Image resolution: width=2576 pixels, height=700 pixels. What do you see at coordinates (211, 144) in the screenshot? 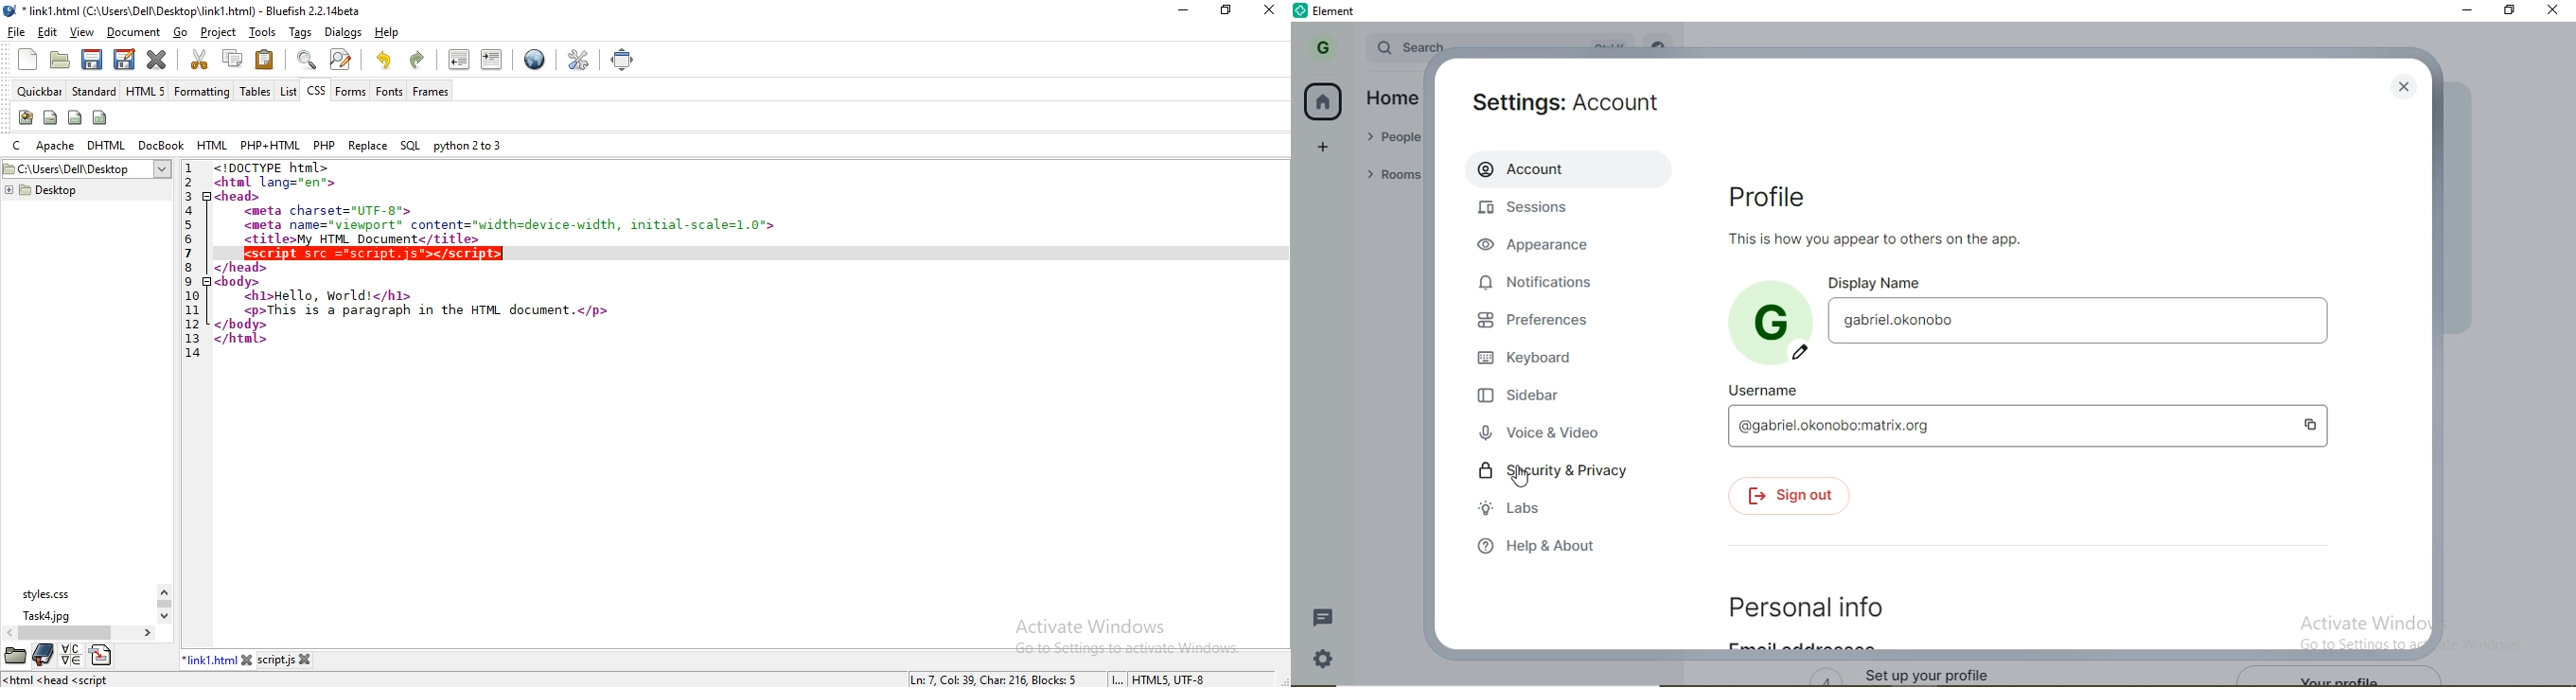
I see `html` at bounding box center [211, 144].